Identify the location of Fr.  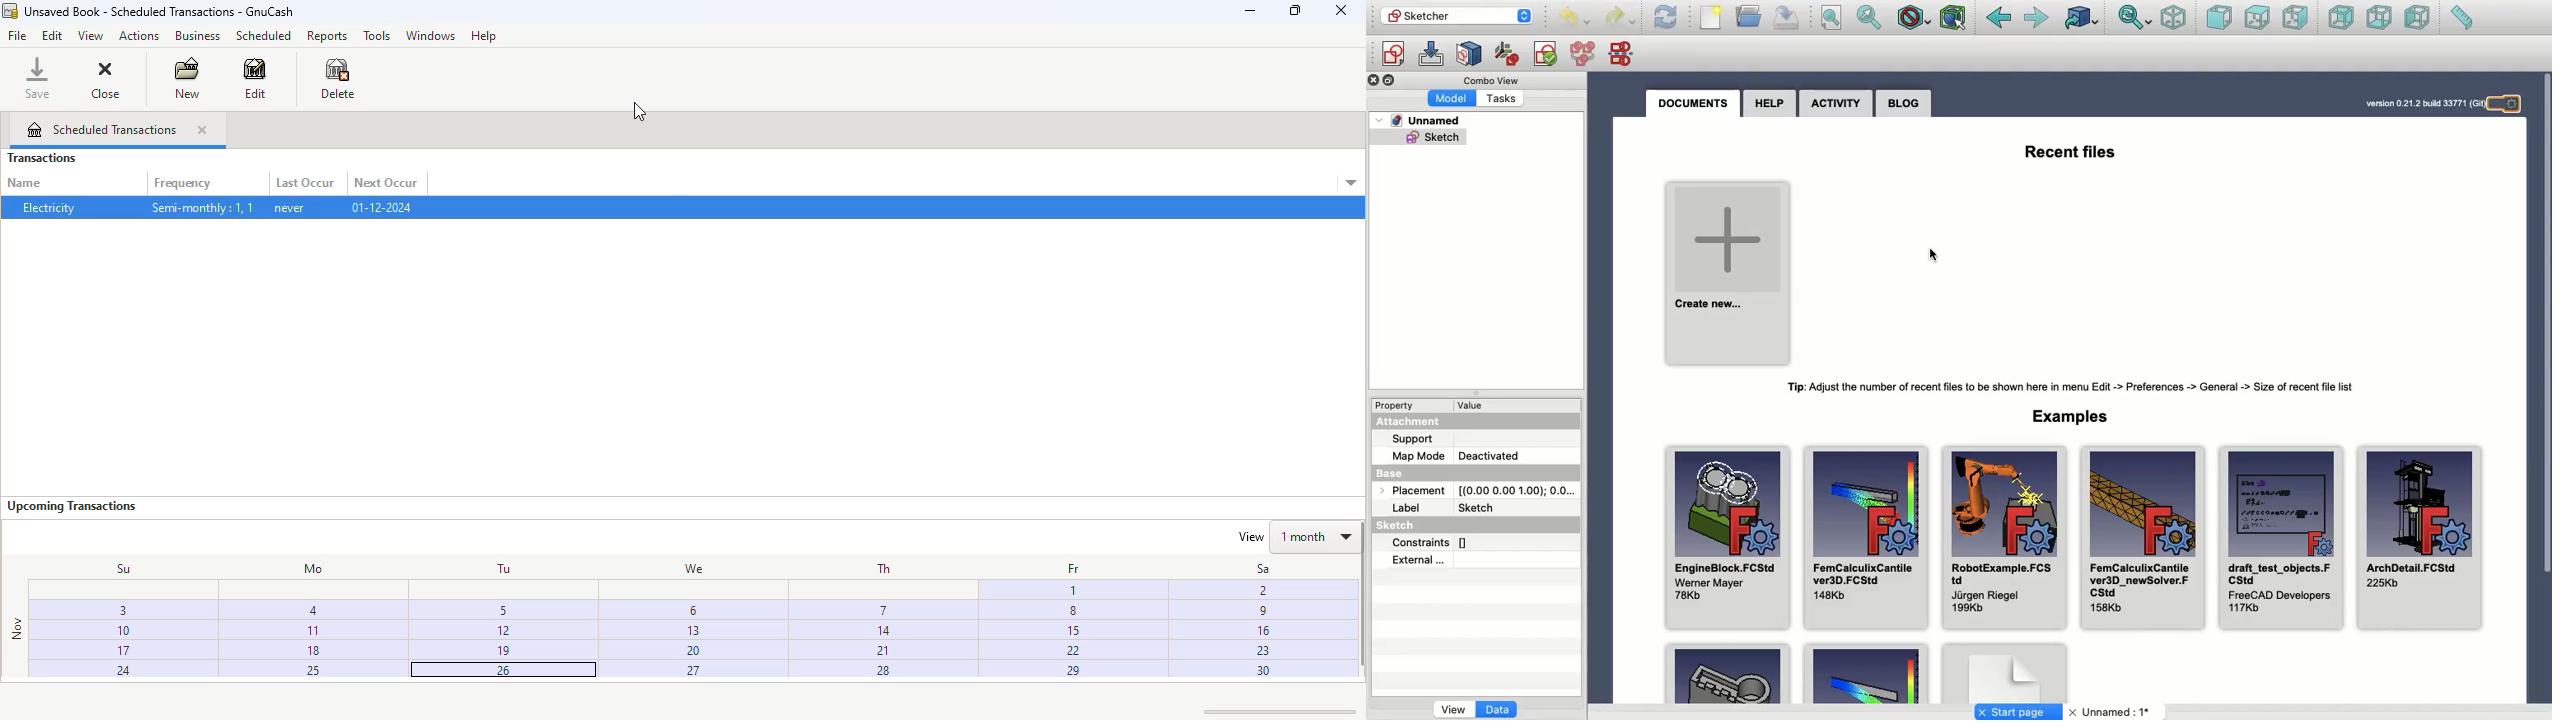
(1069, 569).